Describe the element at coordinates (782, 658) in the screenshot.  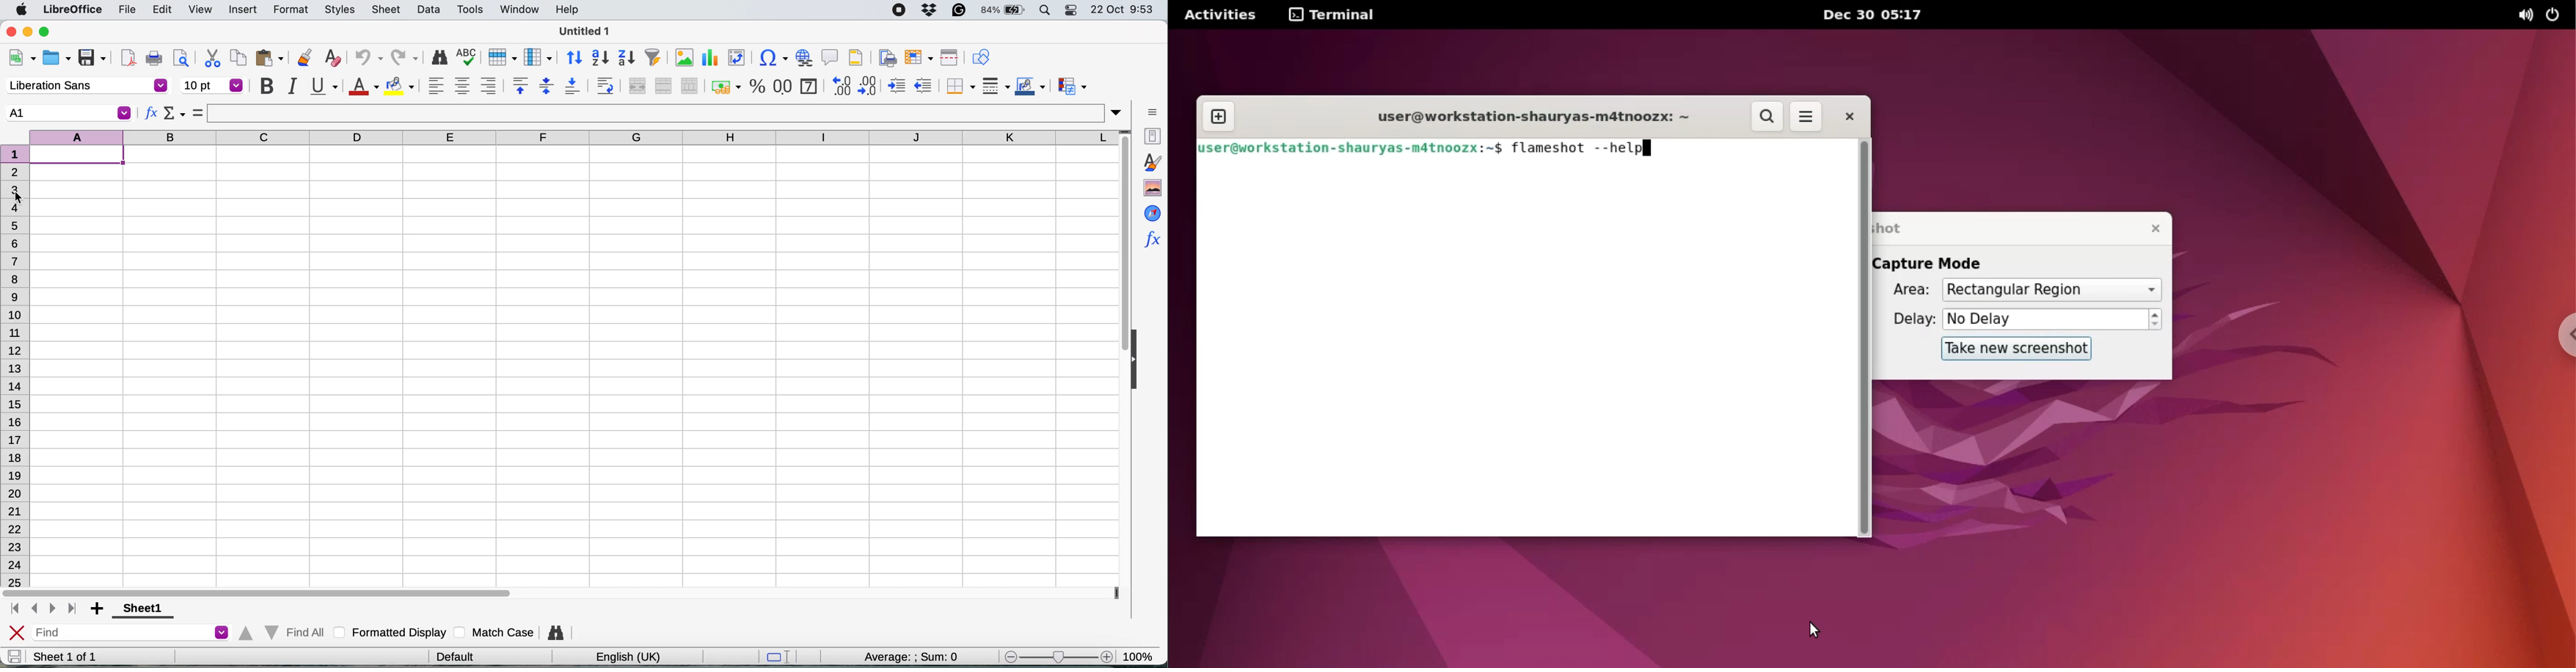
I see `standard selection` at that location.